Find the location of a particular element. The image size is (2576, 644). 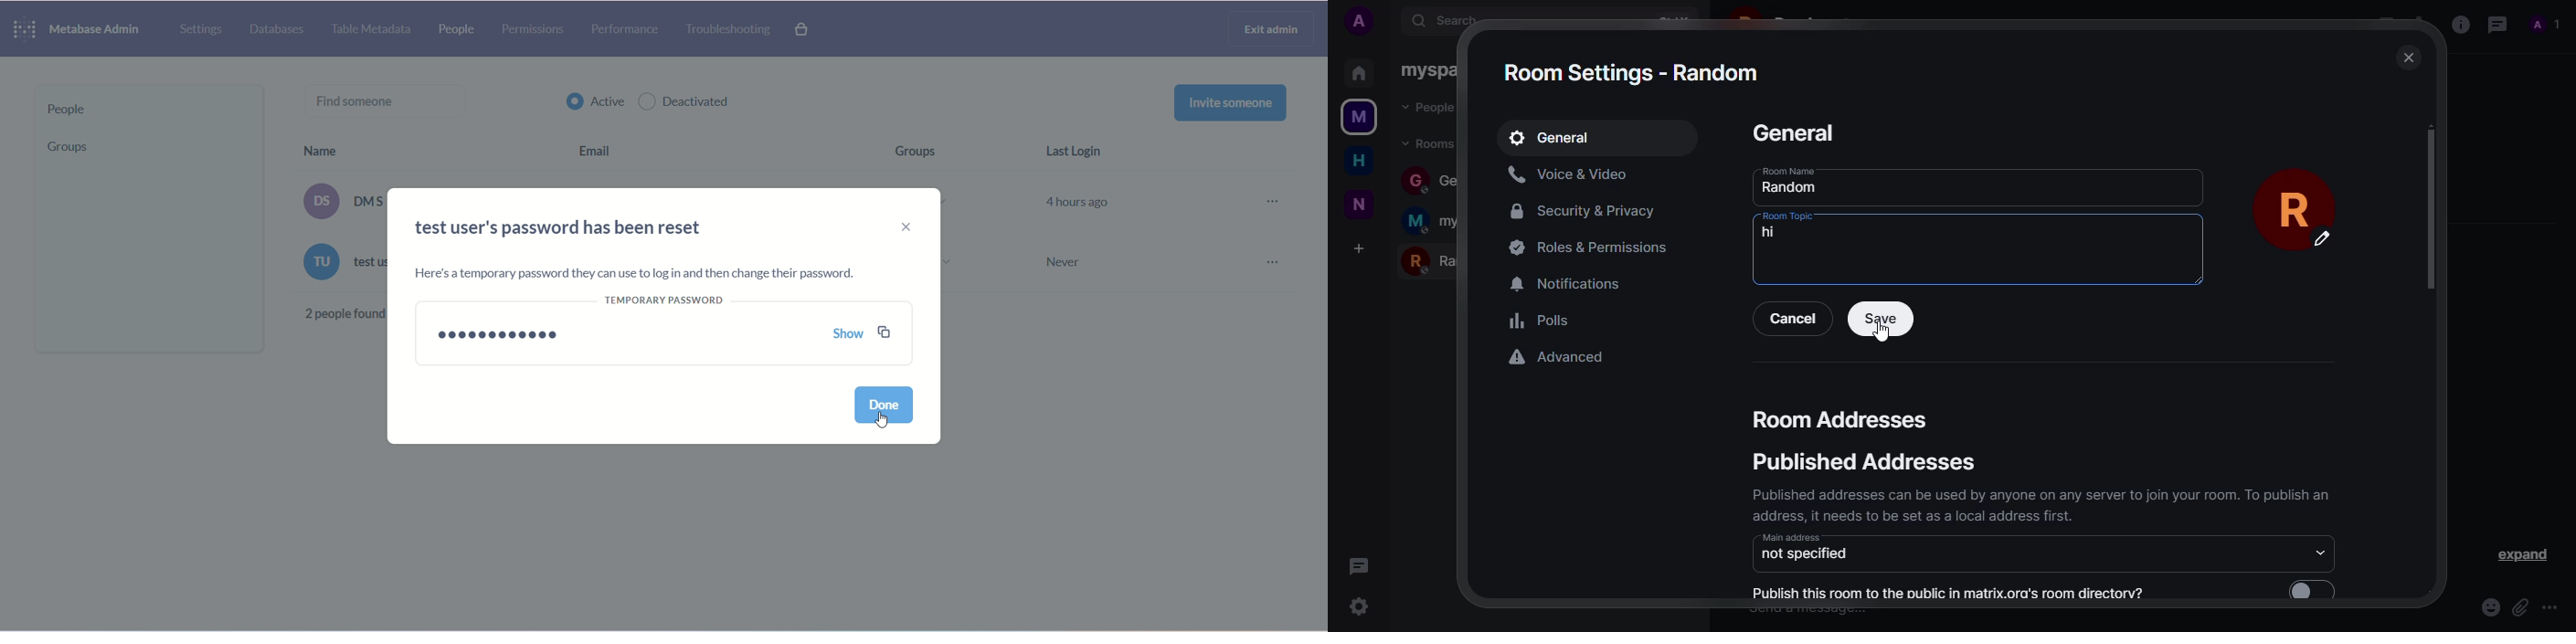

save is located at coordinates (1876, 325).